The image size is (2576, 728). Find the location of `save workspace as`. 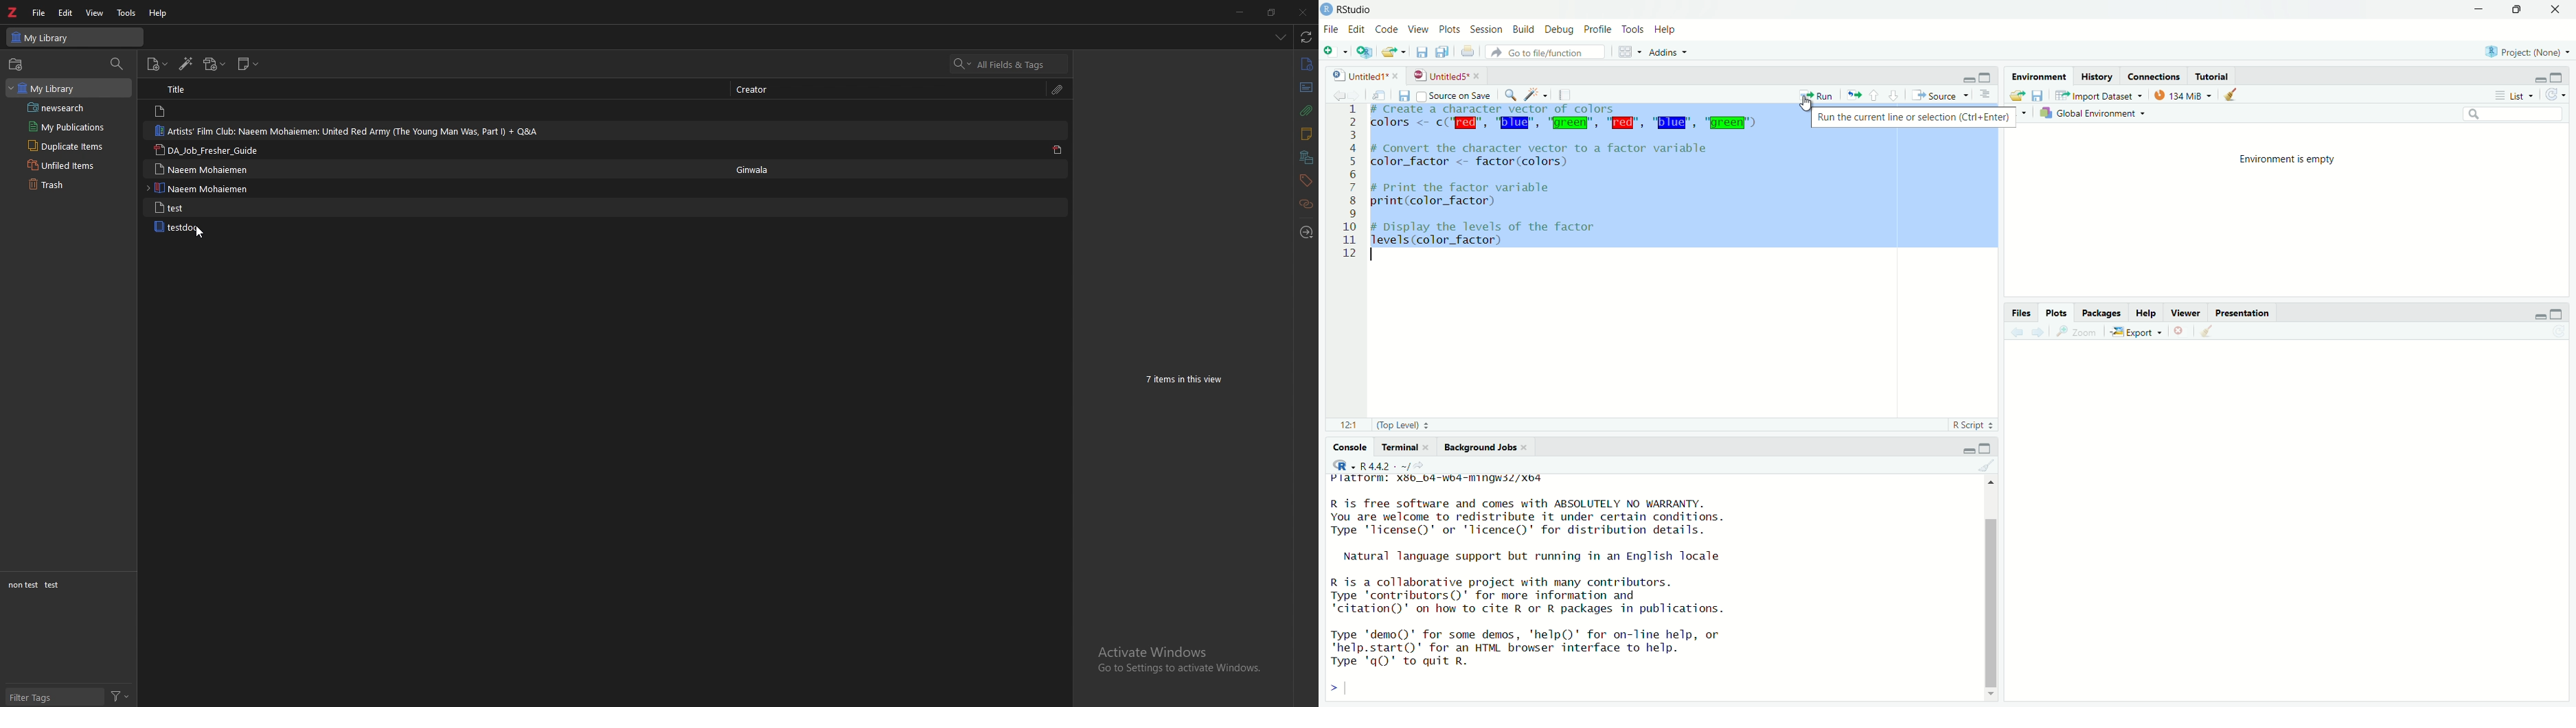

save workspace as is located at coordinates (2042, 96).